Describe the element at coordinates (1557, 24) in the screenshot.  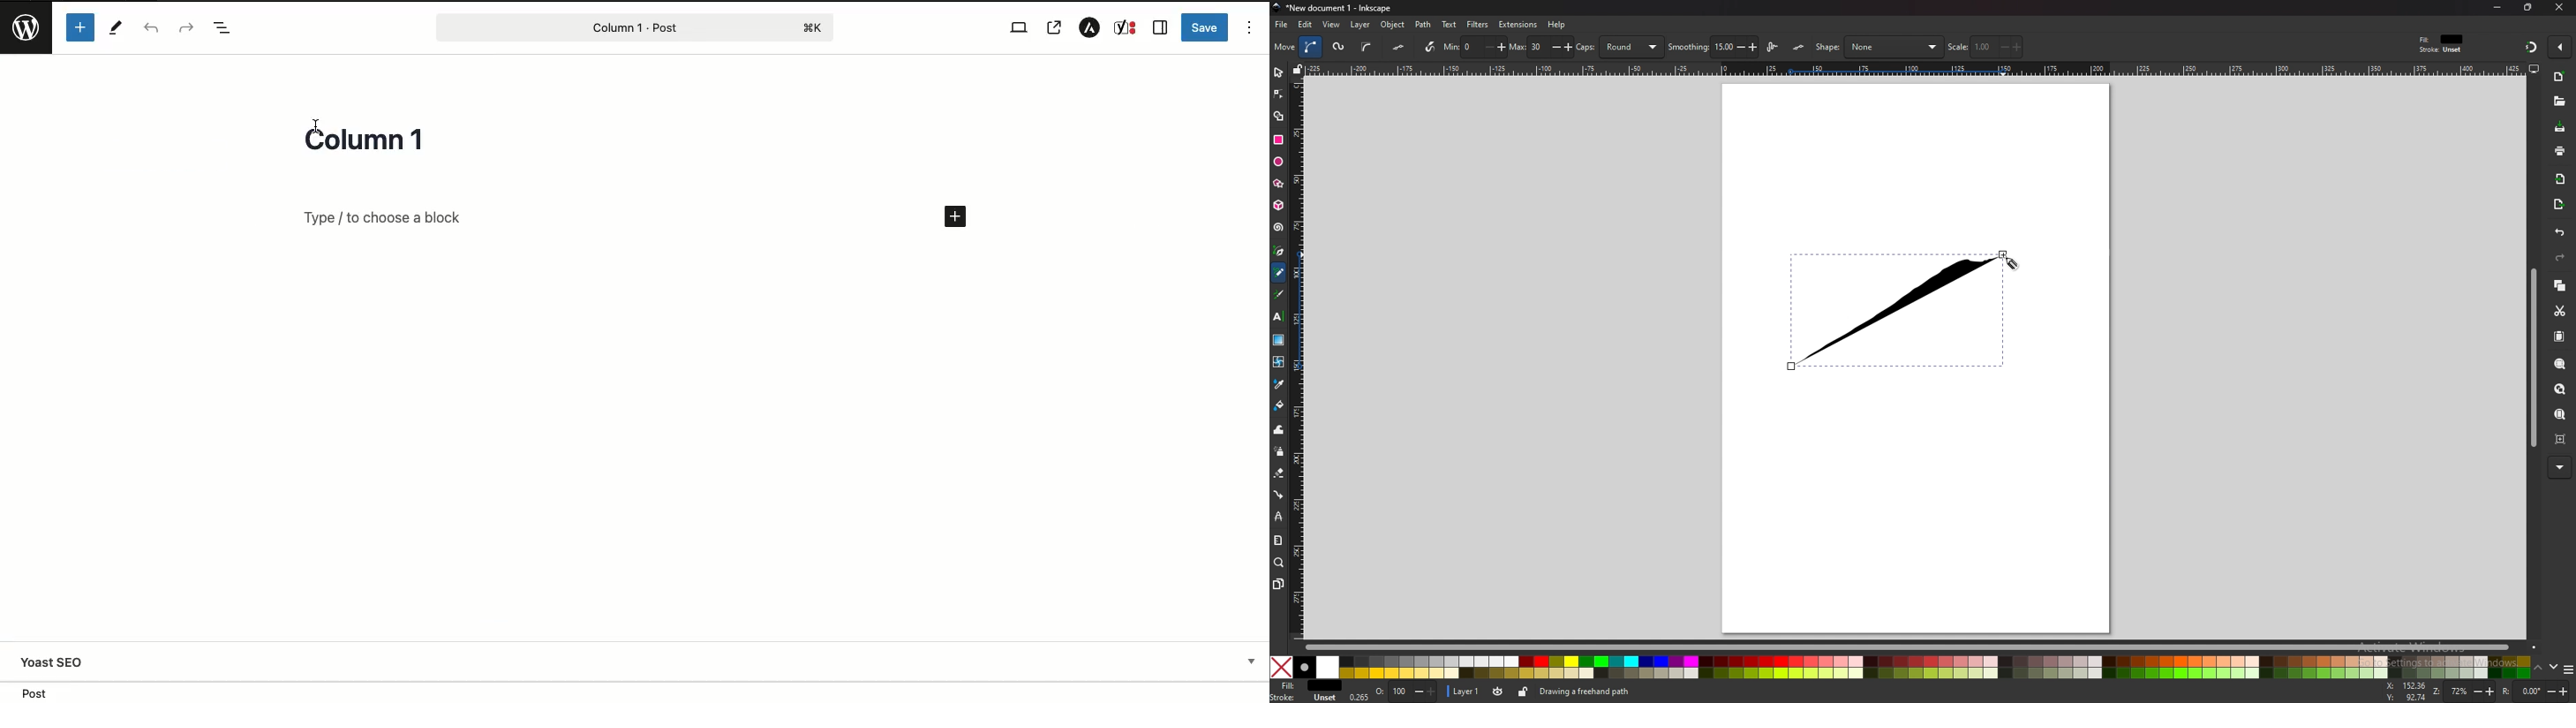
I see `help` at that location.